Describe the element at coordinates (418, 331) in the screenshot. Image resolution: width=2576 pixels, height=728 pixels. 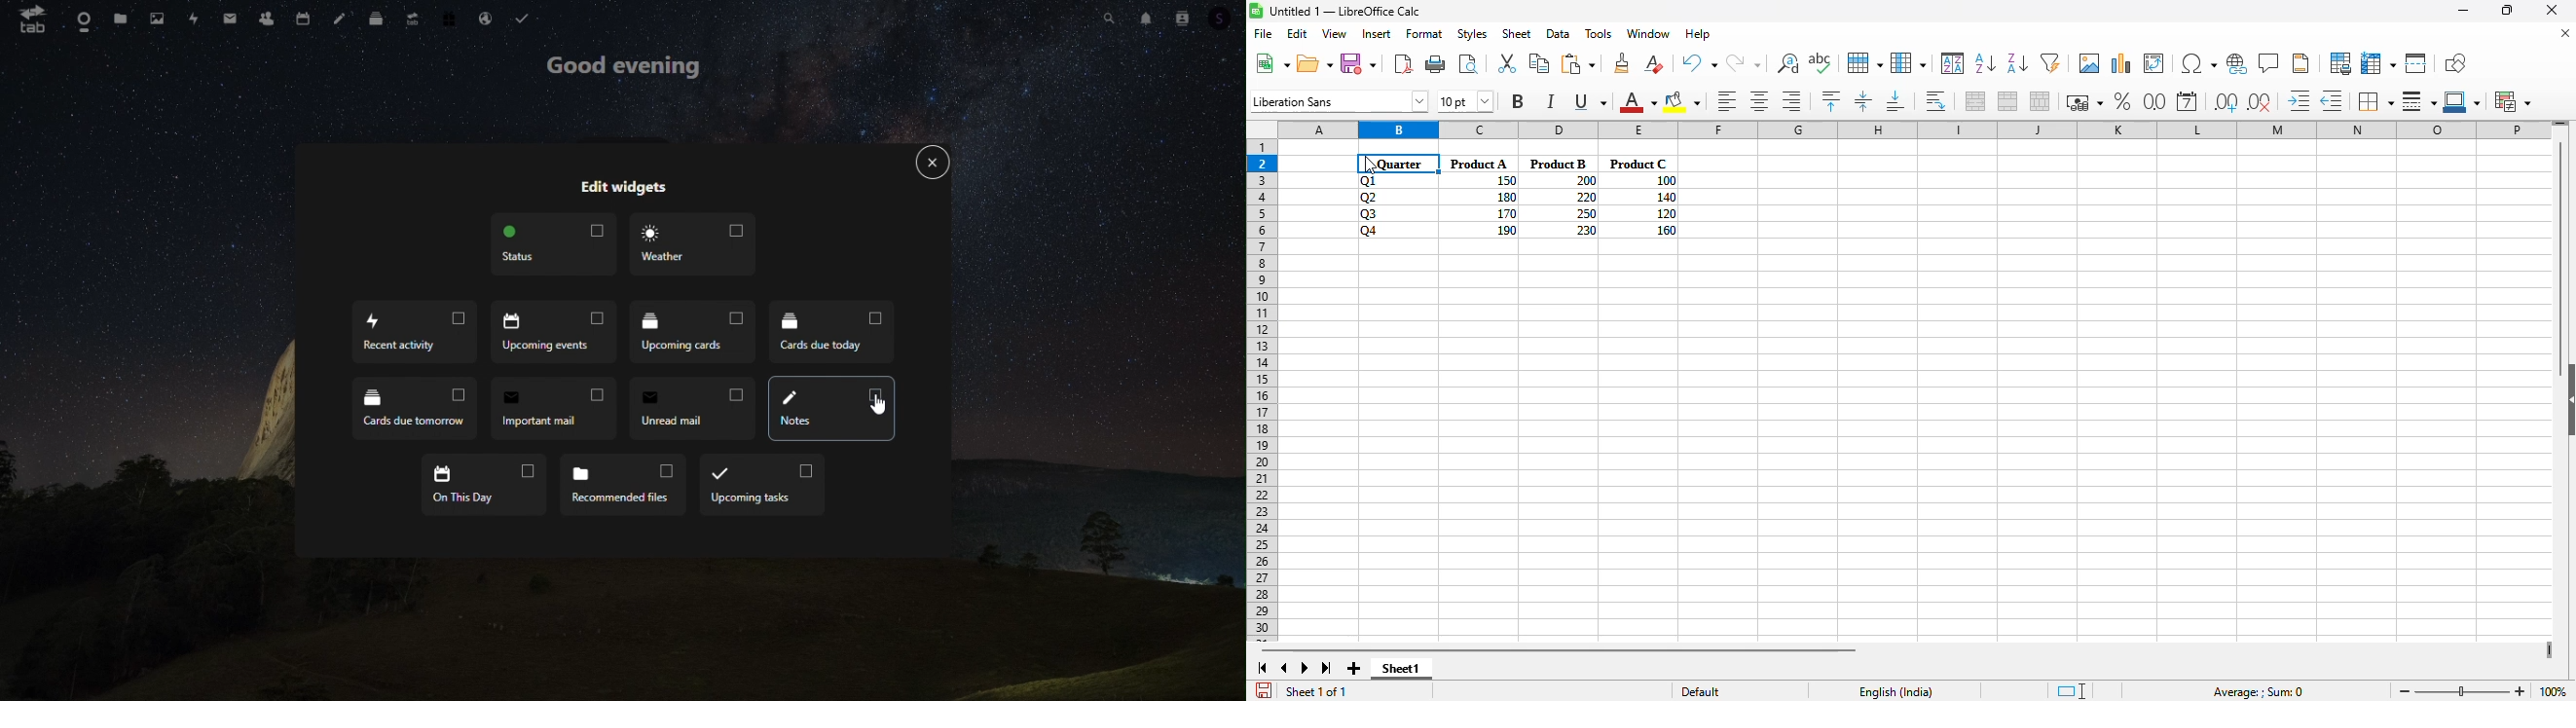
I see `Recent activity` at that location.